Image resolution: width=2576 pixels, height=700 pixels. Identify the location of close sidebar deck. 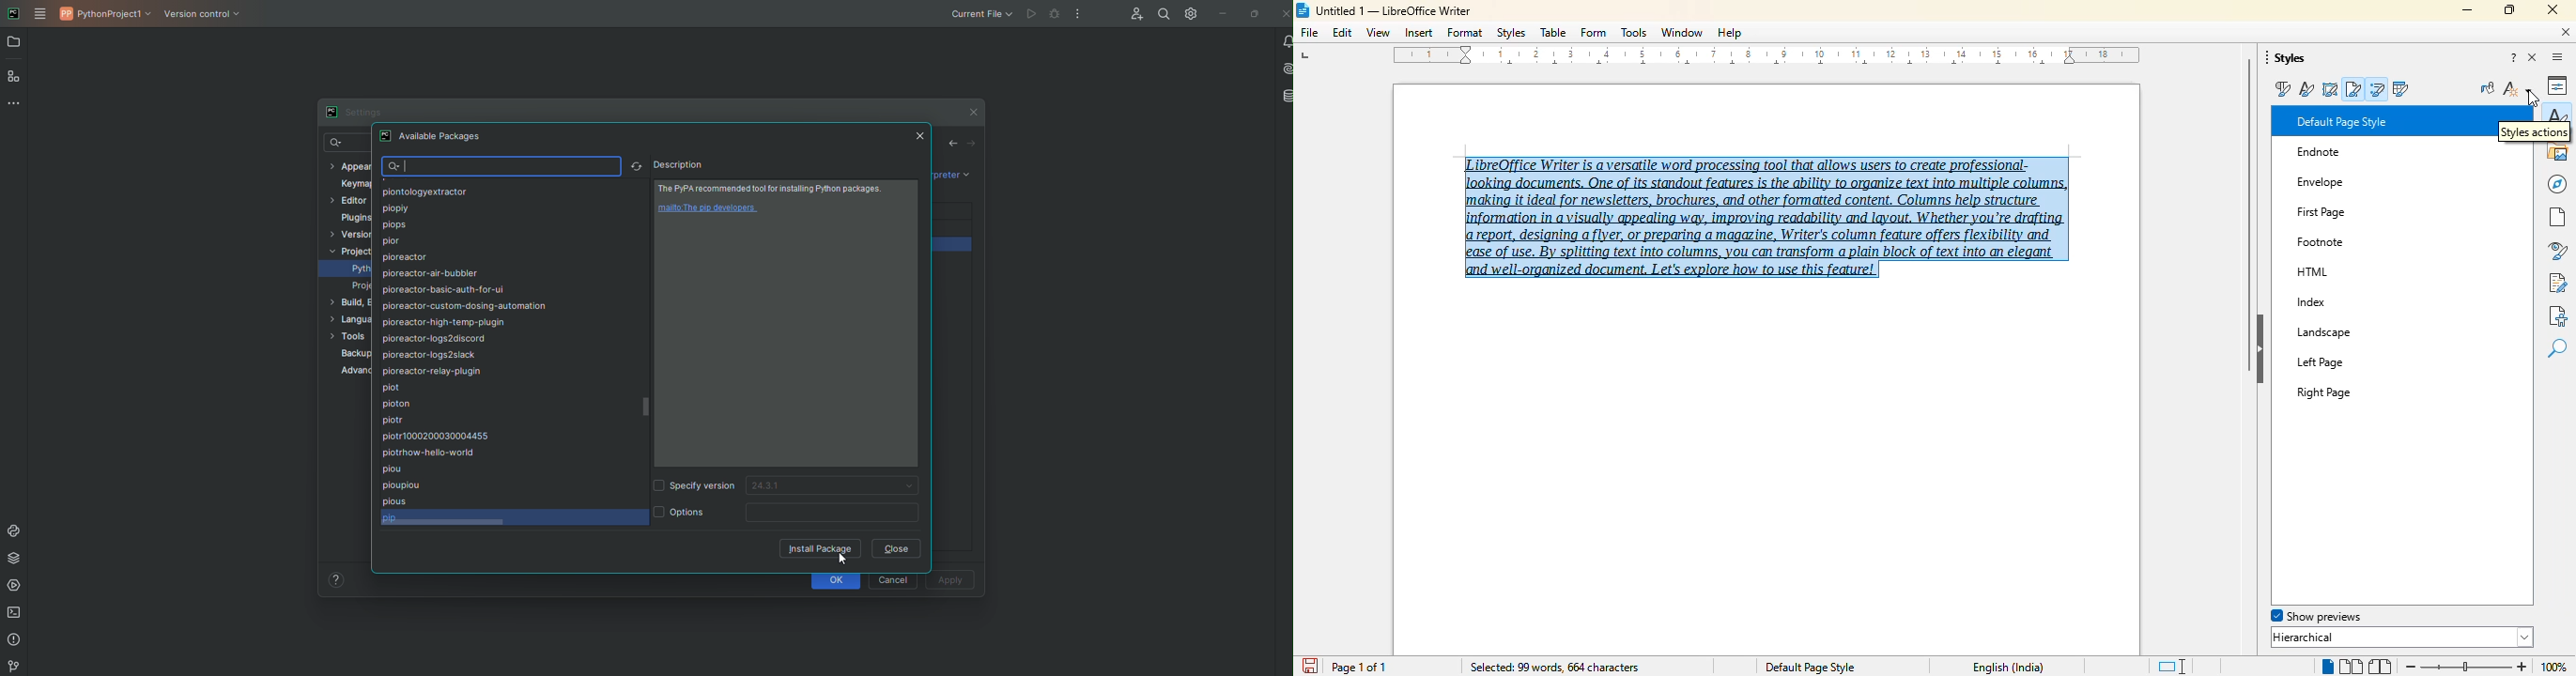
(2534, 58).